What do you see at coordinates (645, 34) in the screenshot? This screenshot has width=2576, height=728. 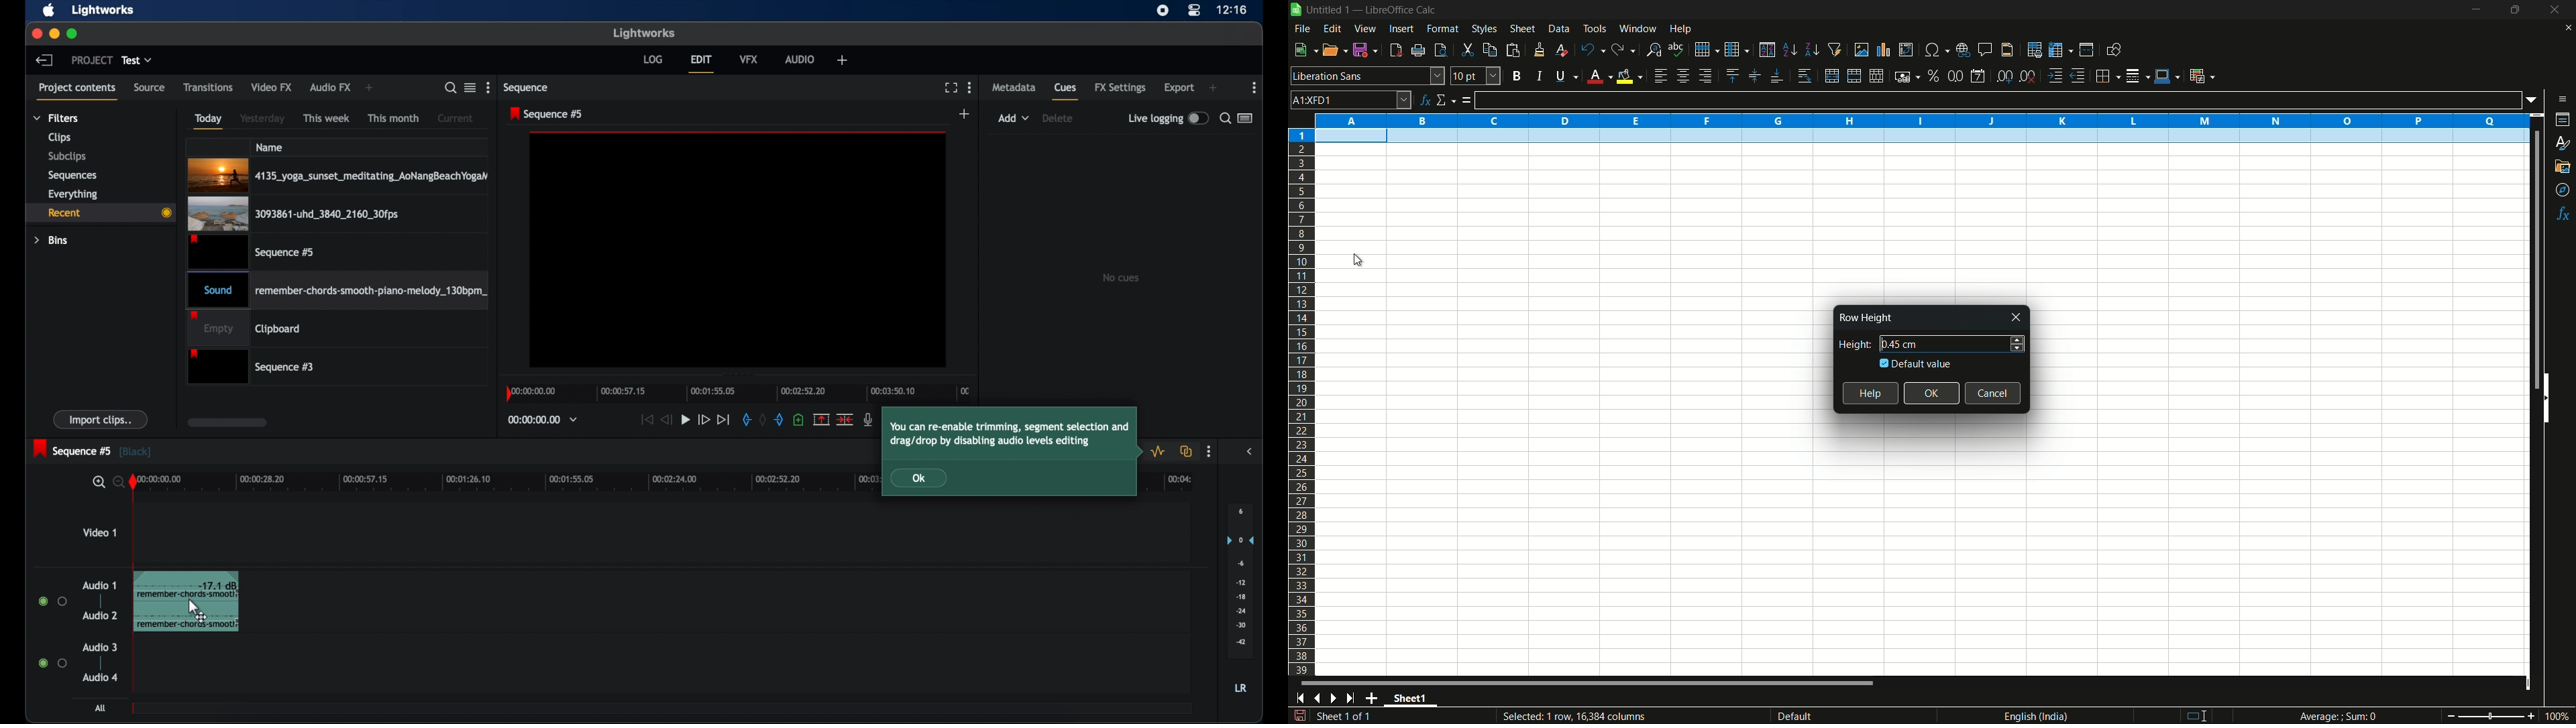 I see `lightworks` at bounding box center [645, 34].